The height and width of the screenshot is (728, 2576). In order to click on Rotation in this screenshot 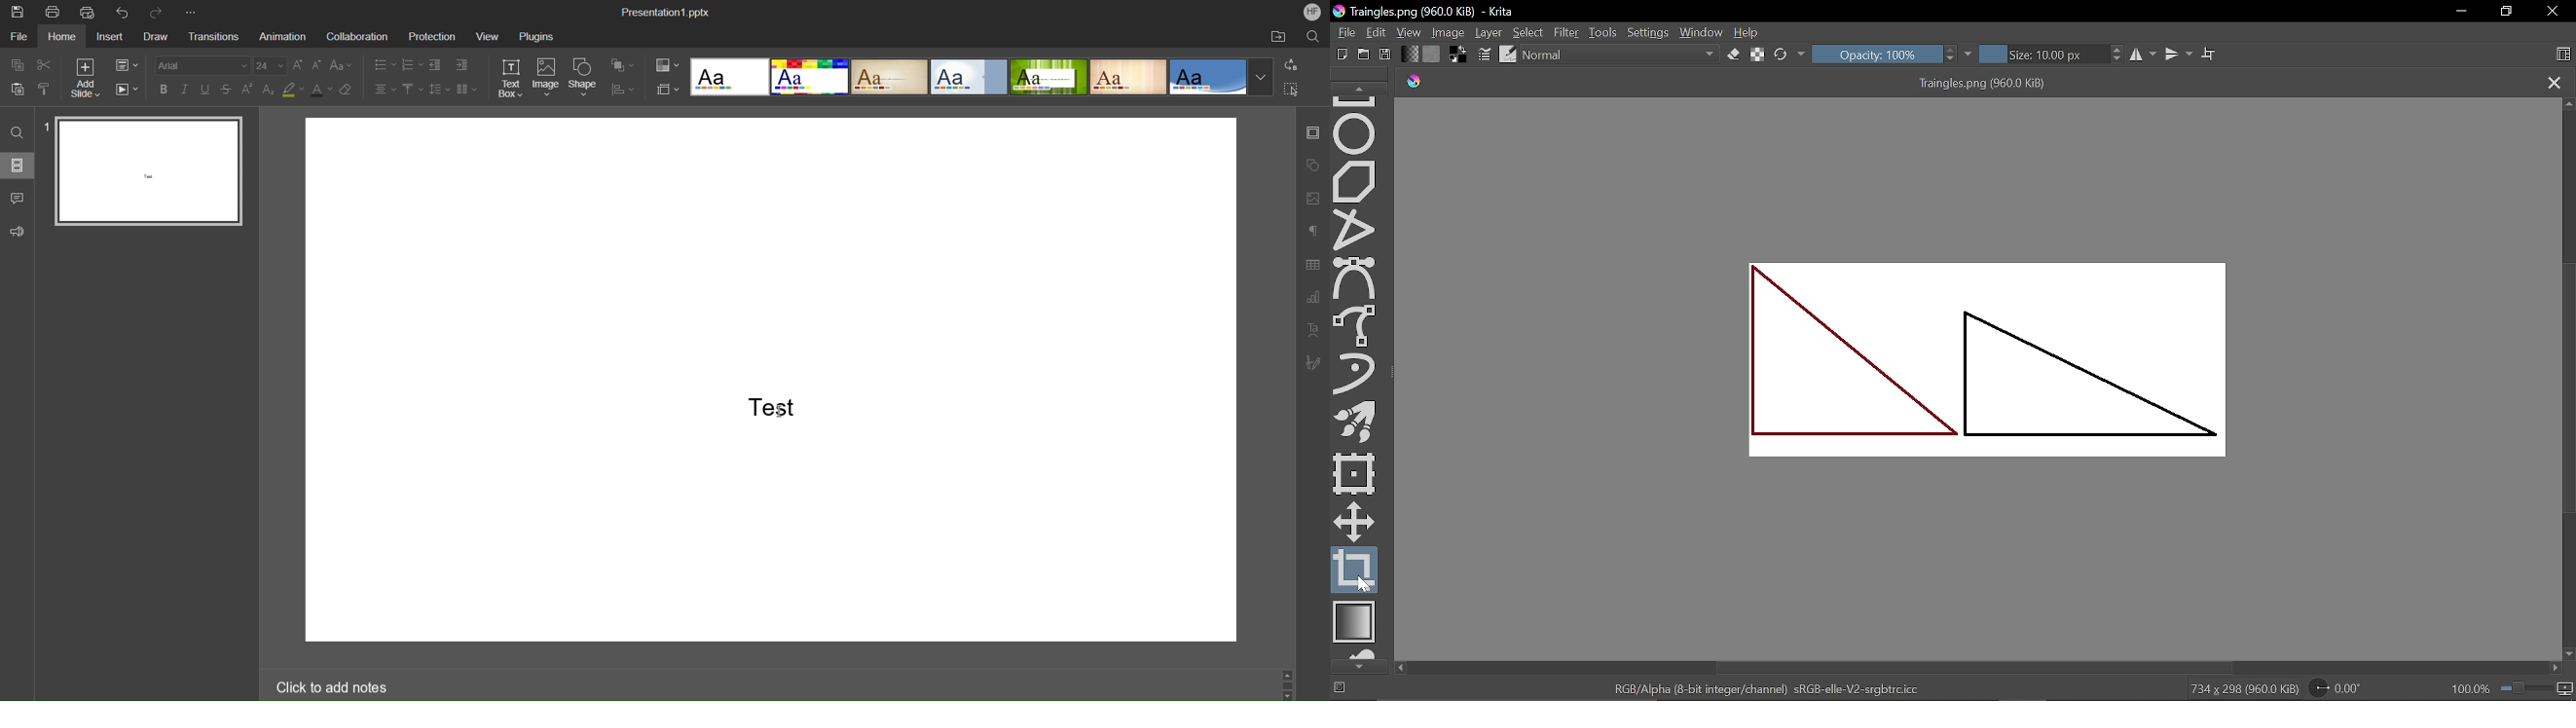, I will do `click(2341, 688)`.